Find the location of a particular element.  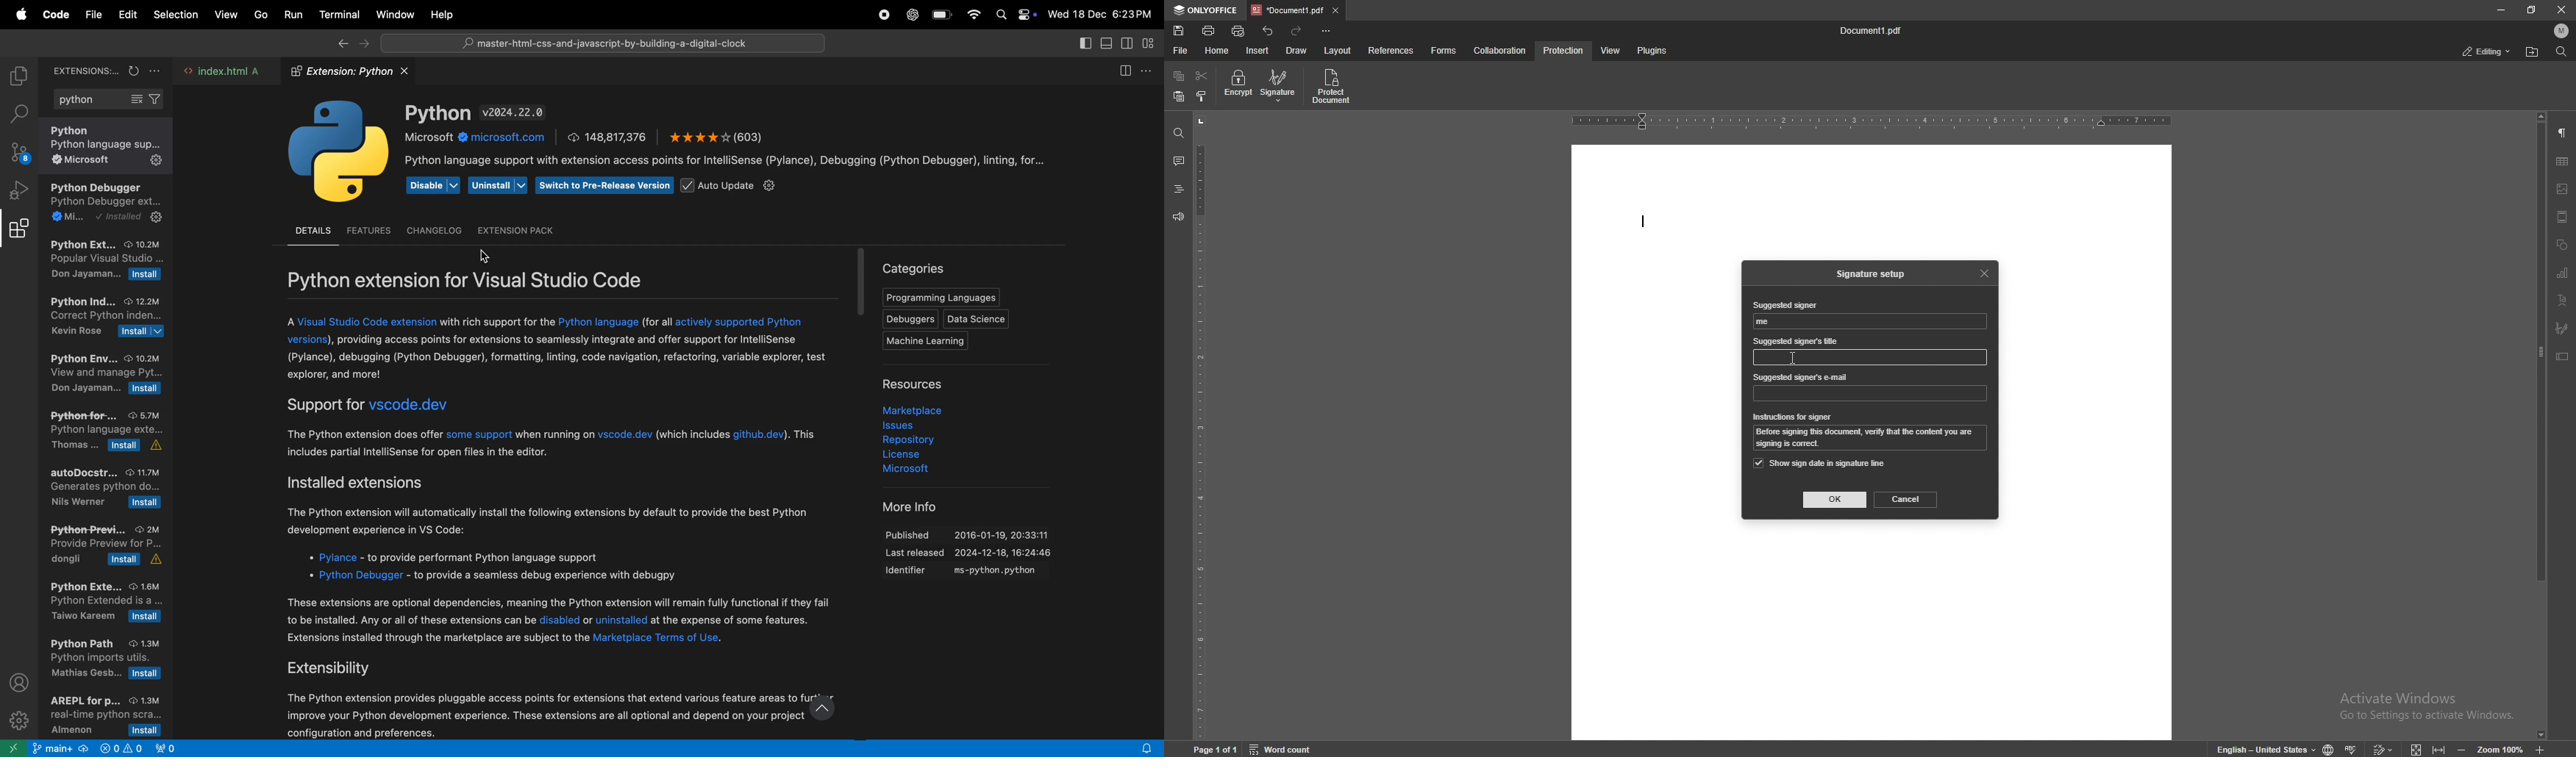

customize toolbar is located at coordinates (1326, 30).